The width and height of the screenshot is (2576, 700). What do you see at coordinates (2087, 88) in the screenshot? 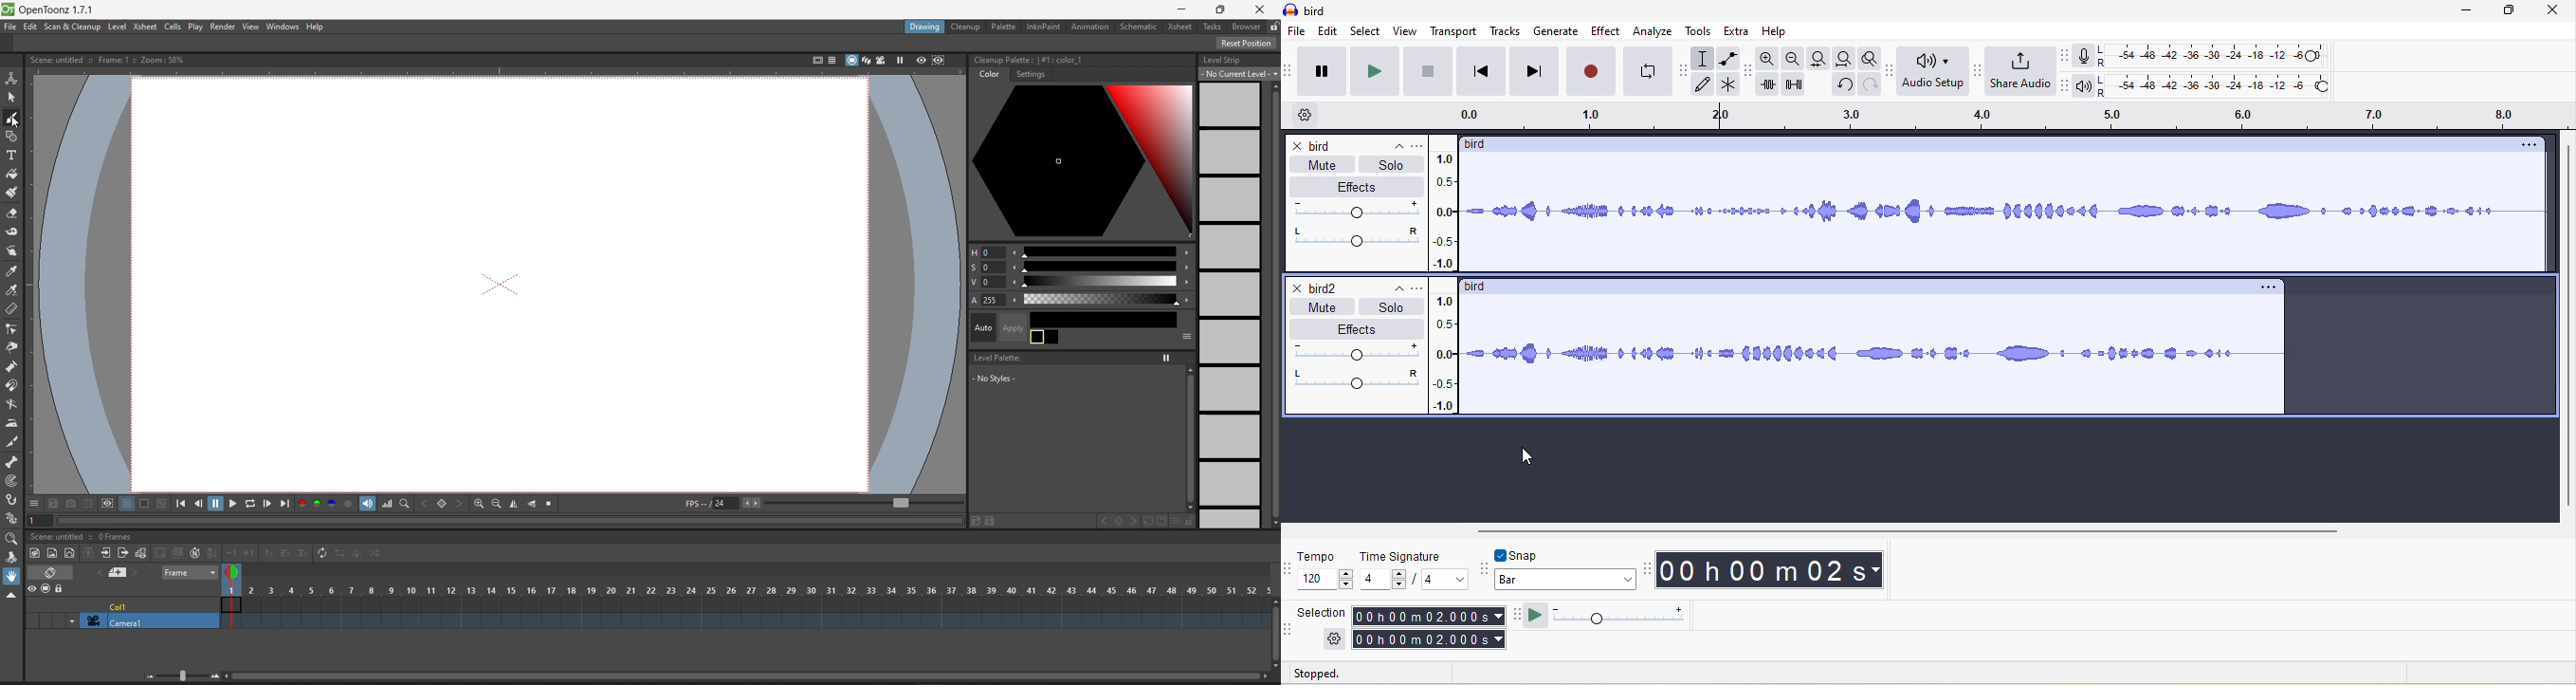
I see `playback meter` at bounding box center [2087, 88].